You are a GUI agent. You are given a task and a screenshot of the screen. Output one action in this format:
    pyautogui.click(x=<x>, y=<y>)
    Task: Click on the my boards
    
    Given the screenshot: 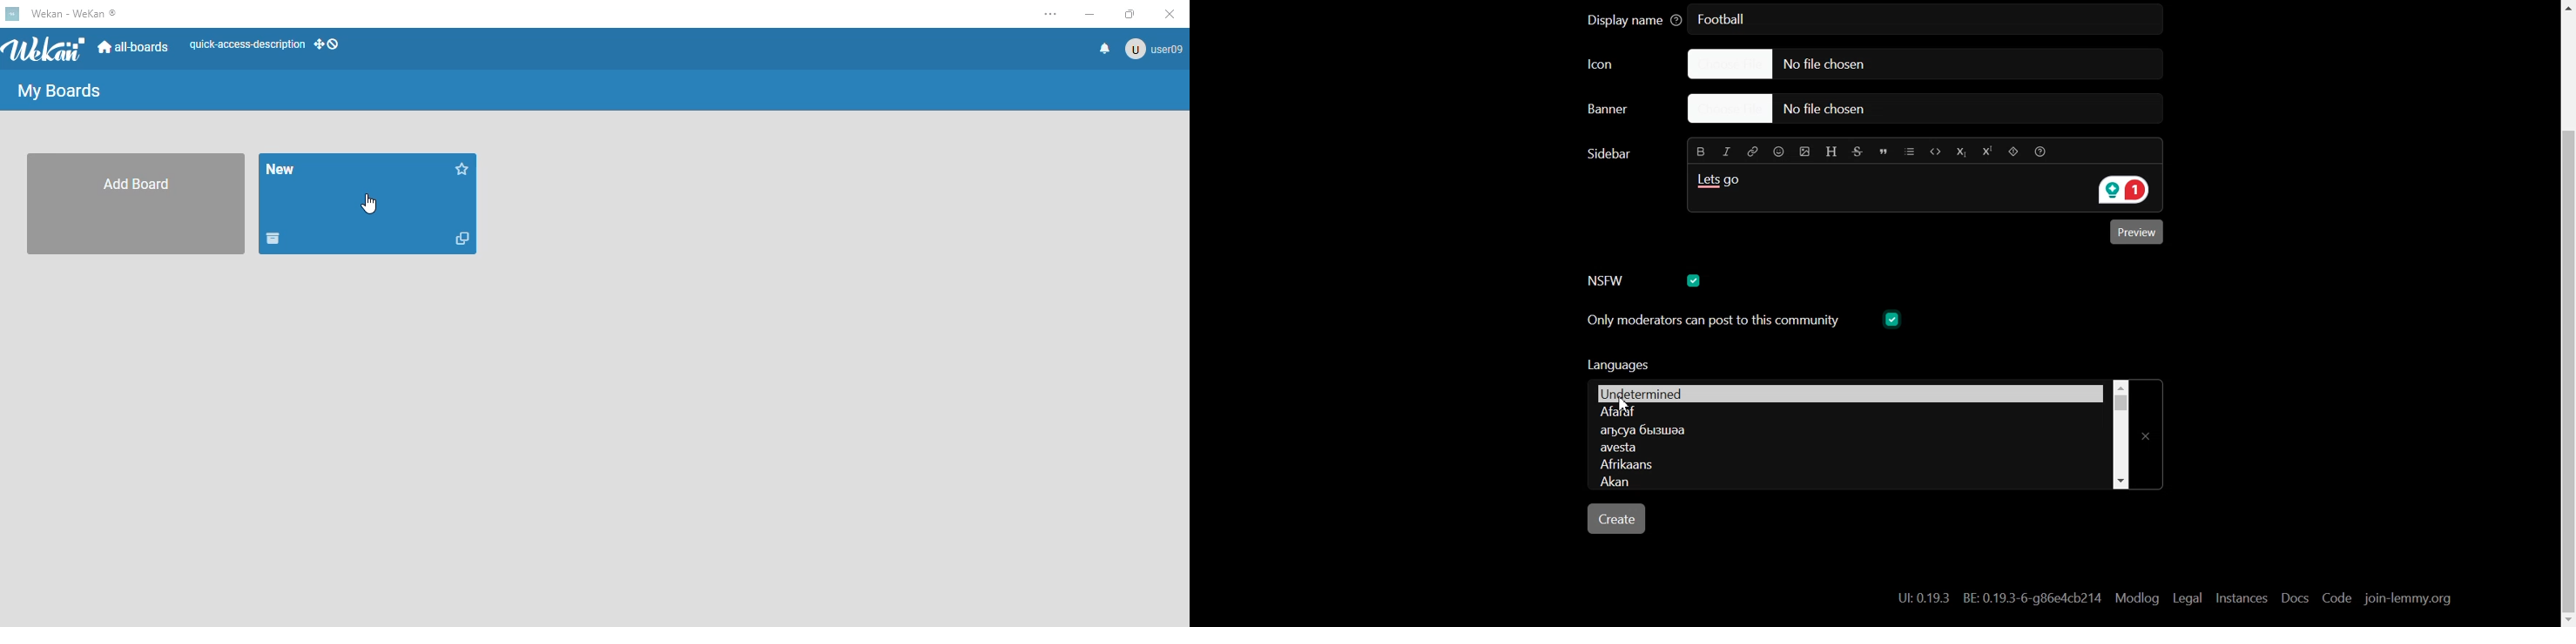 What is the action you would take?
    pyautogui.click(x=60, y=91)
    